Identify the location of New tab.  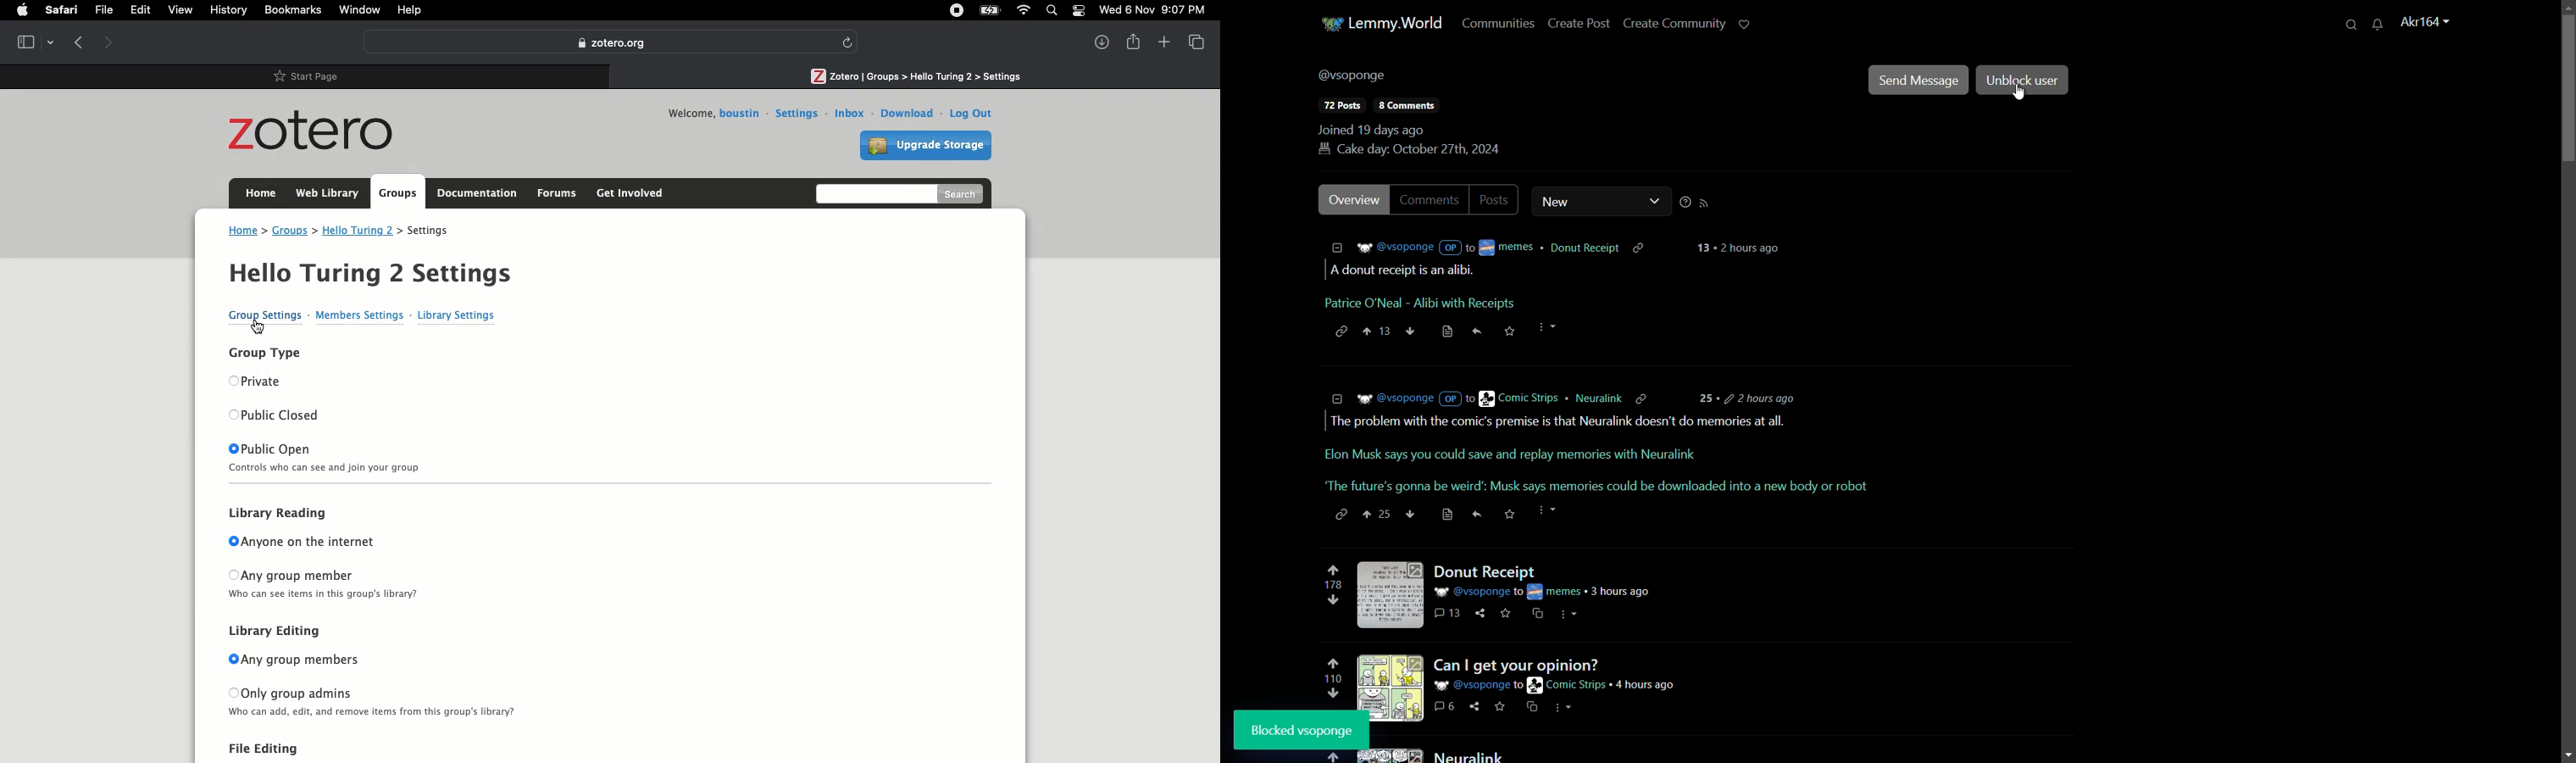
(1163, 42).